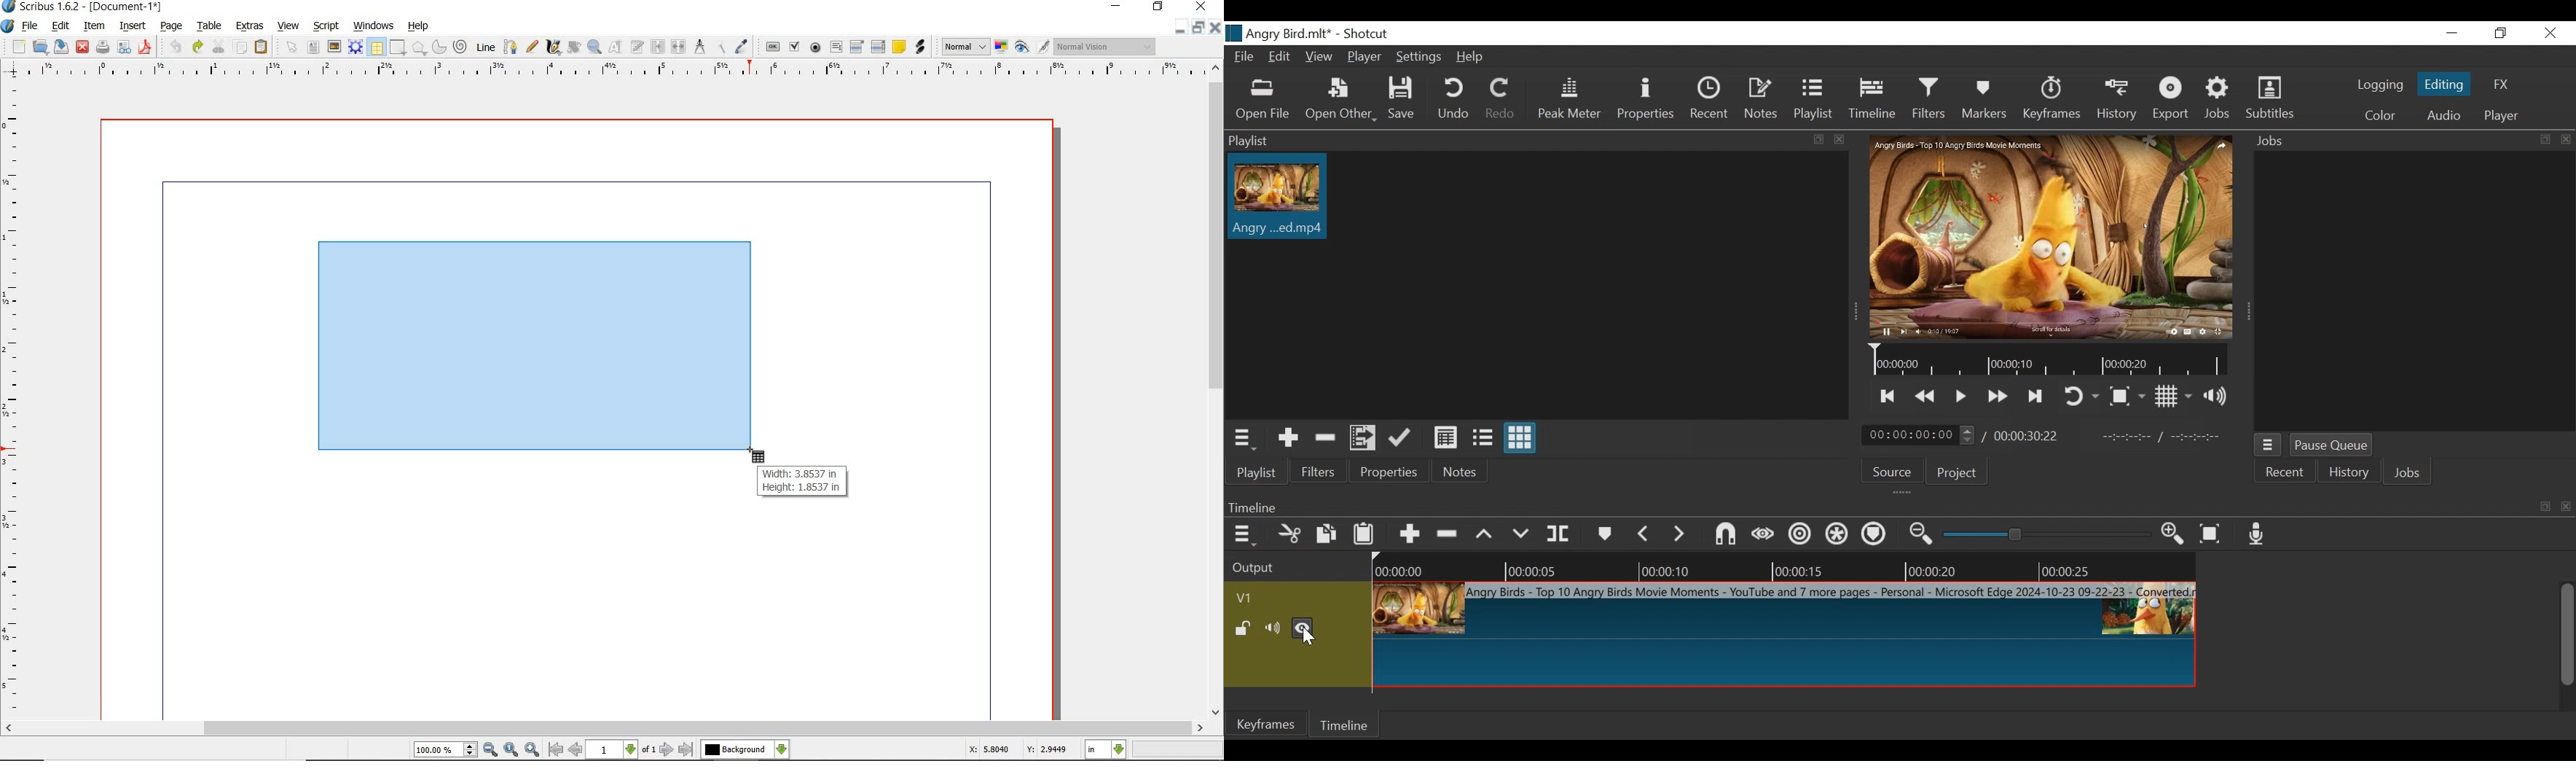  I want to click on History, so click(2346, 473).